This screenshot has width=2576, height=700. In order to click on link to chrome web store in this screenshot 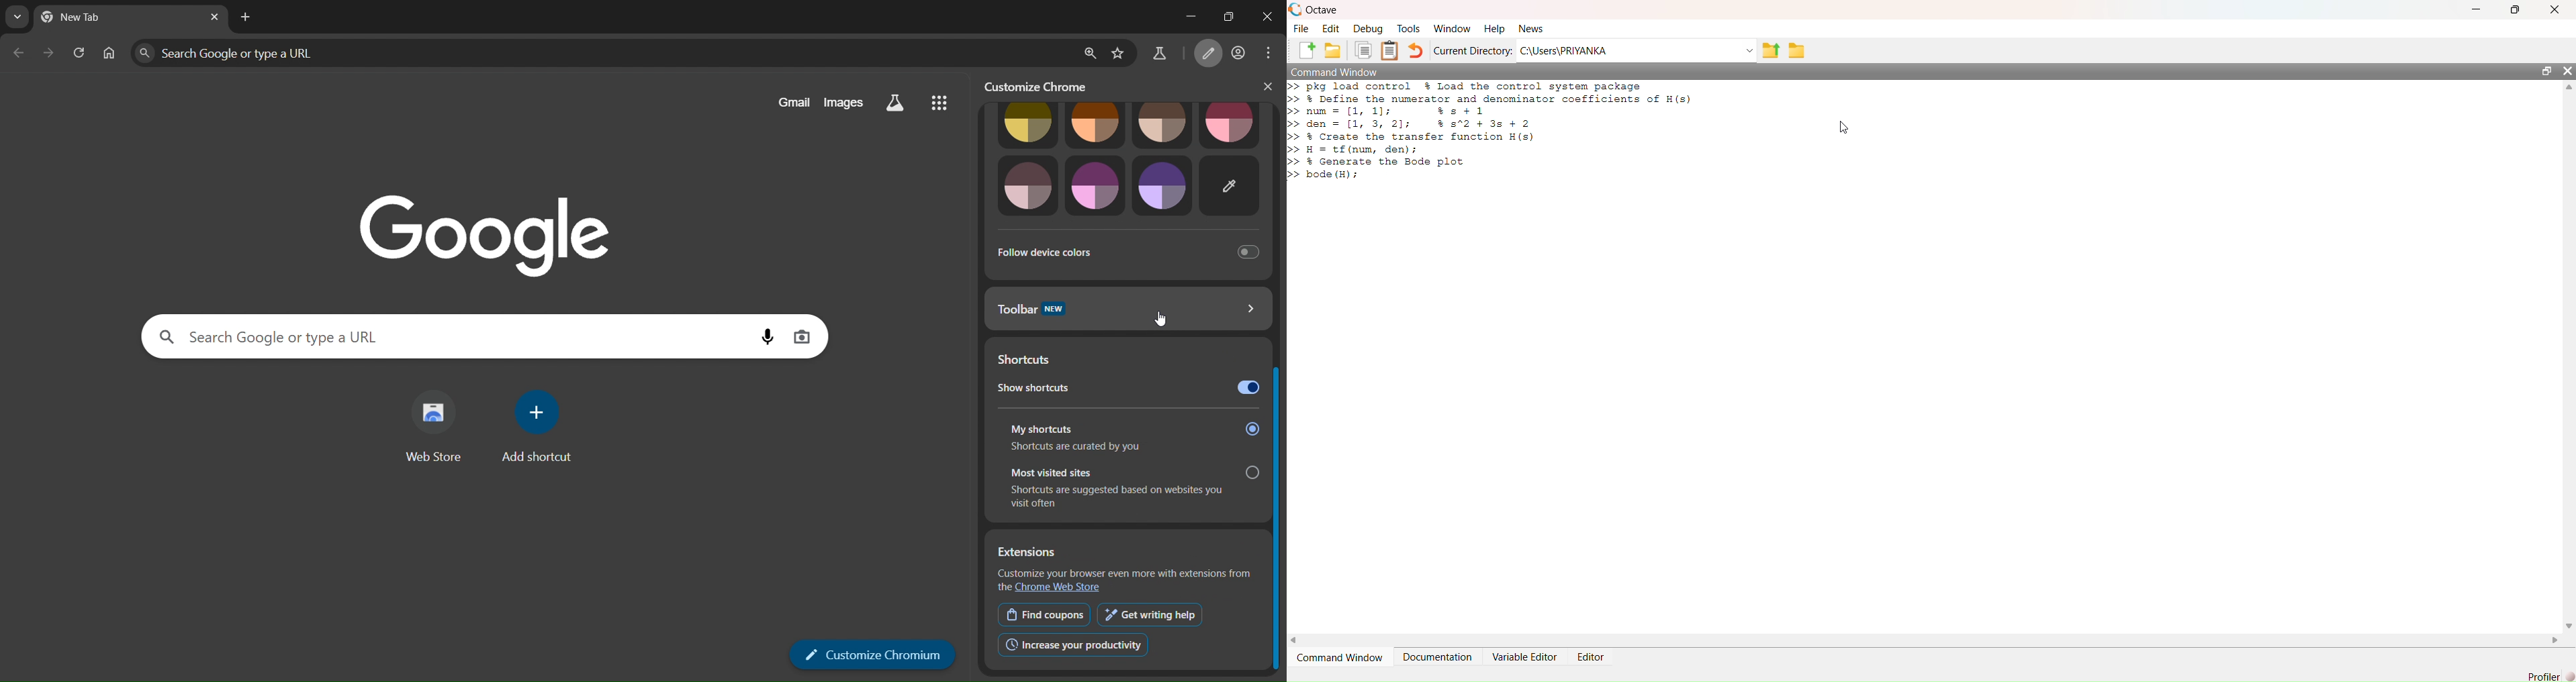, I will do `click(1060, 588)`.